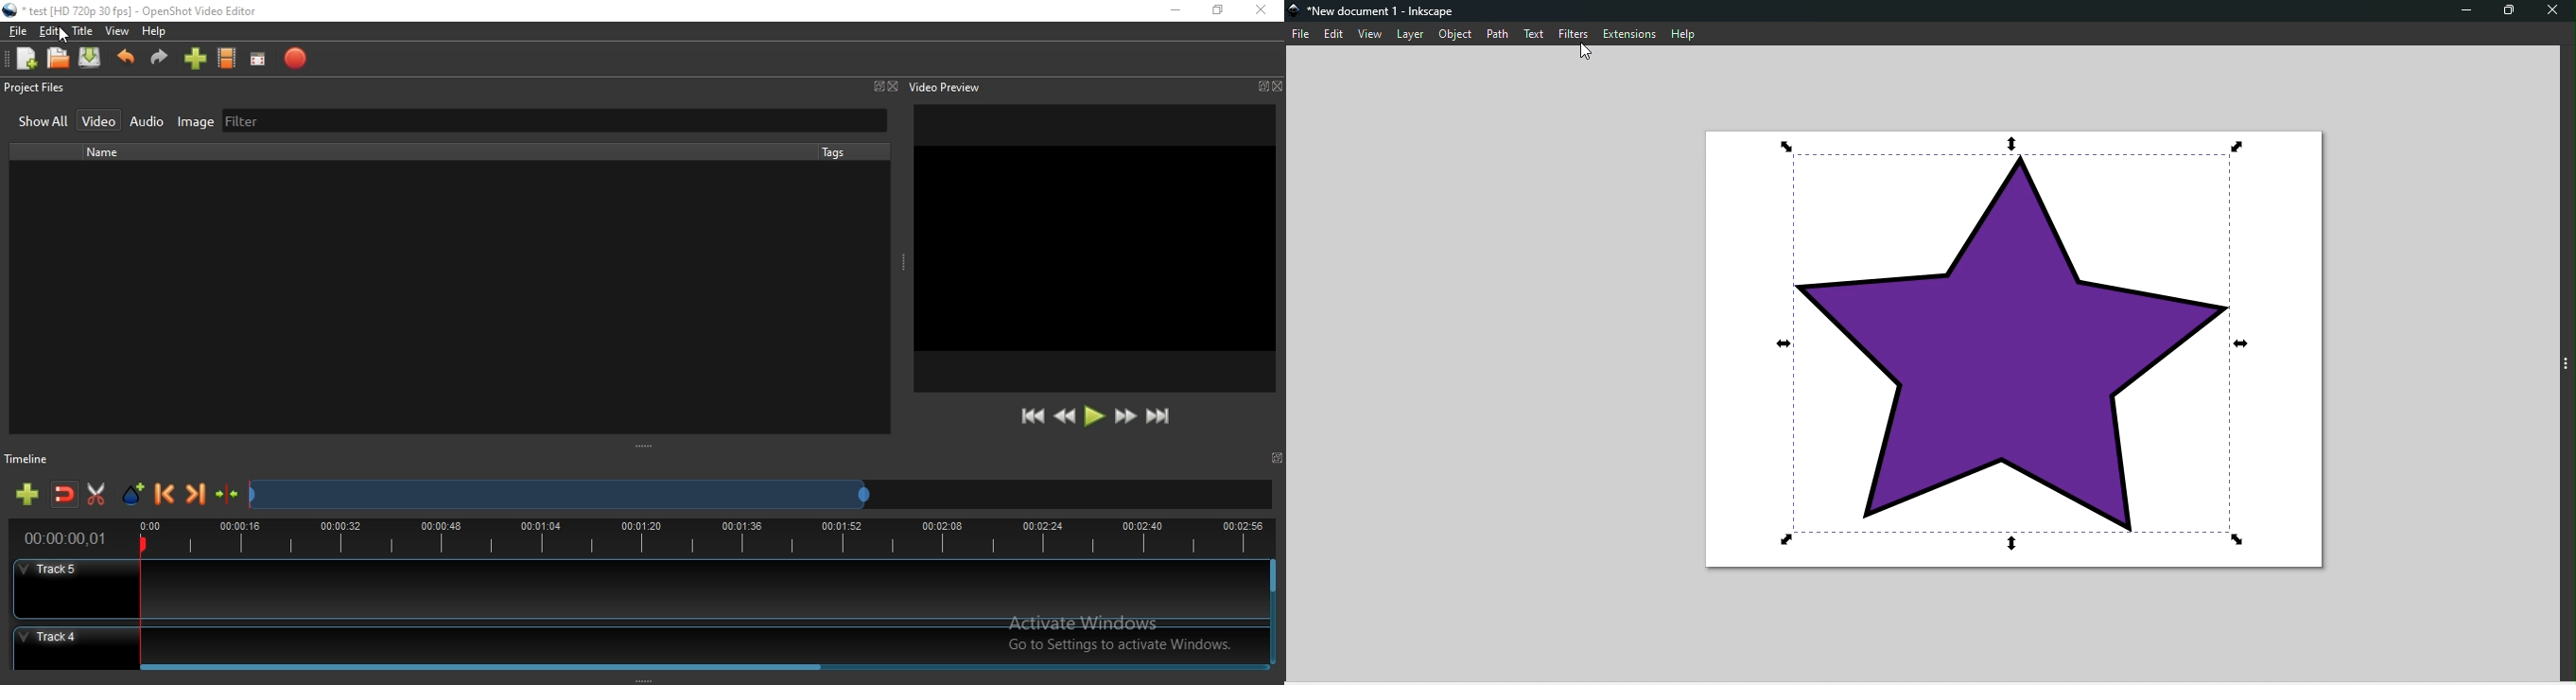  Describe the element at coordinates (59, 59) in the screenshot. I see `Open project` at that location.